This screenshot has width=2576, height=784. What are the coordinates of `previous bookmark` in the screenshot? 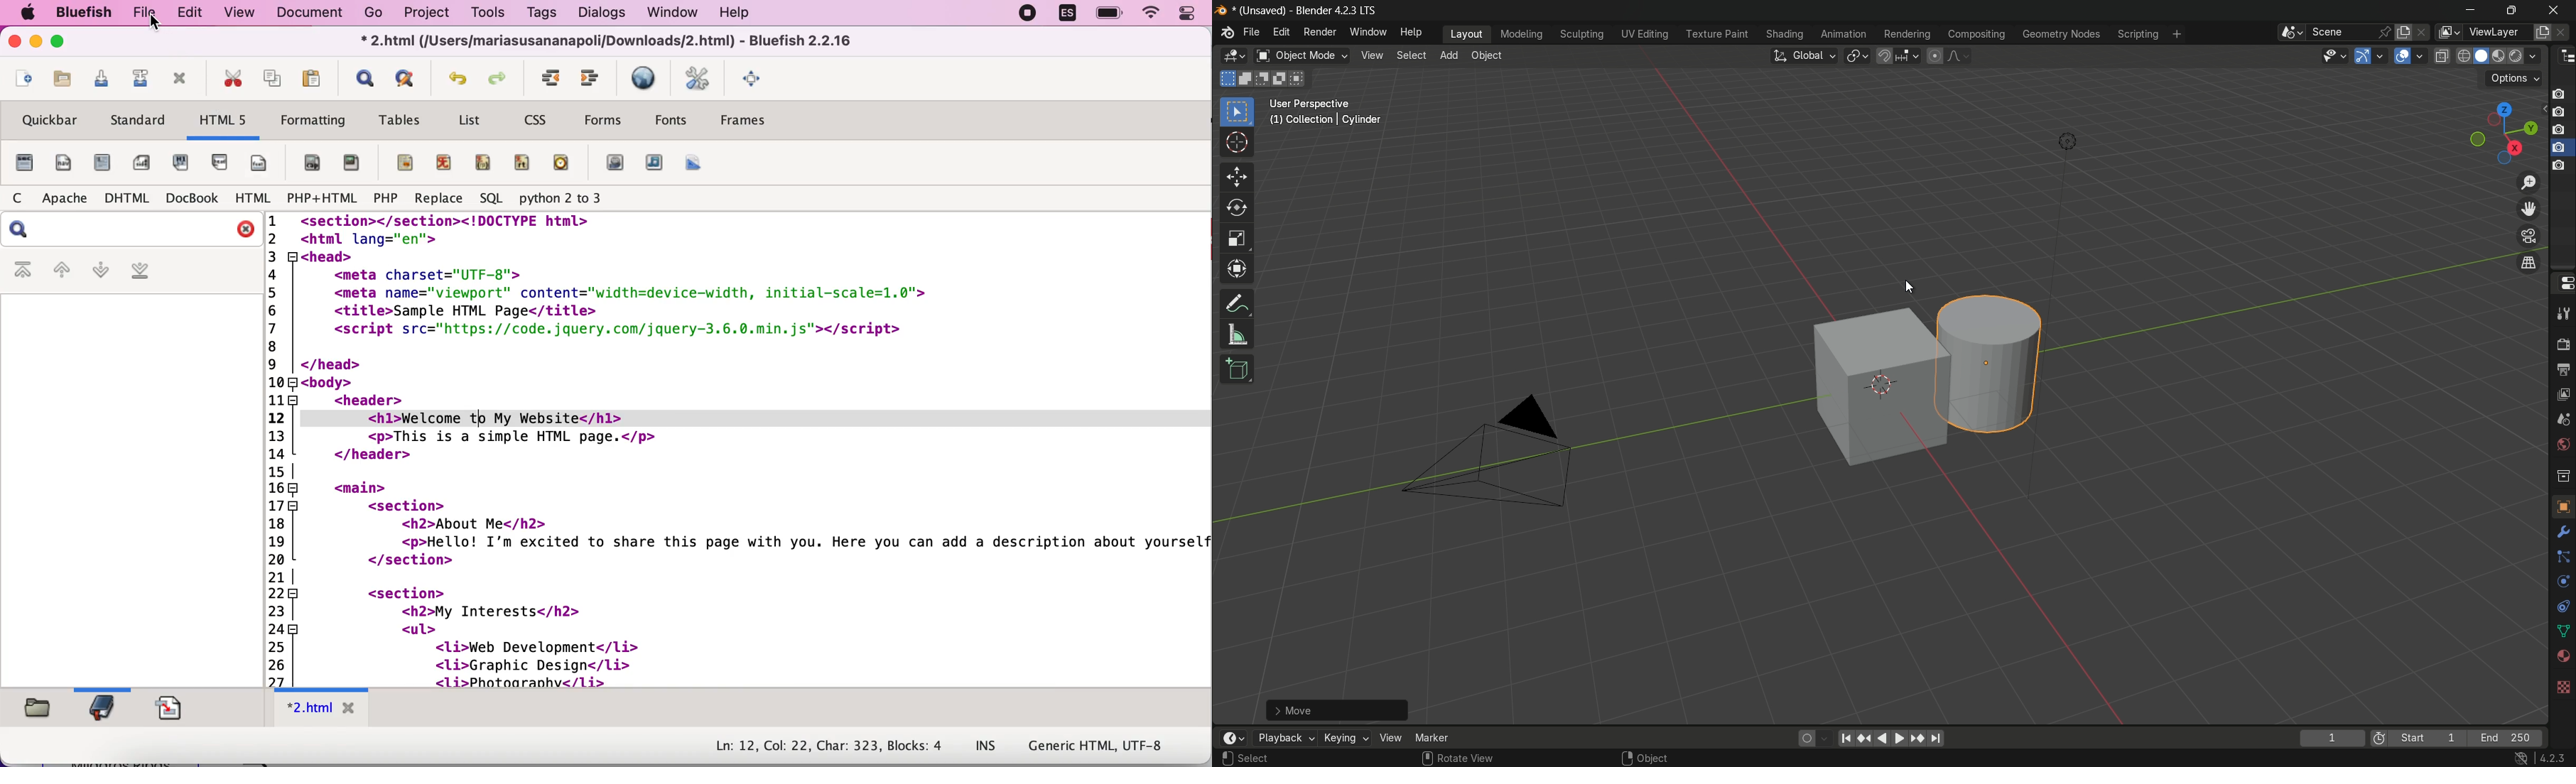 It's located at (61, 268).